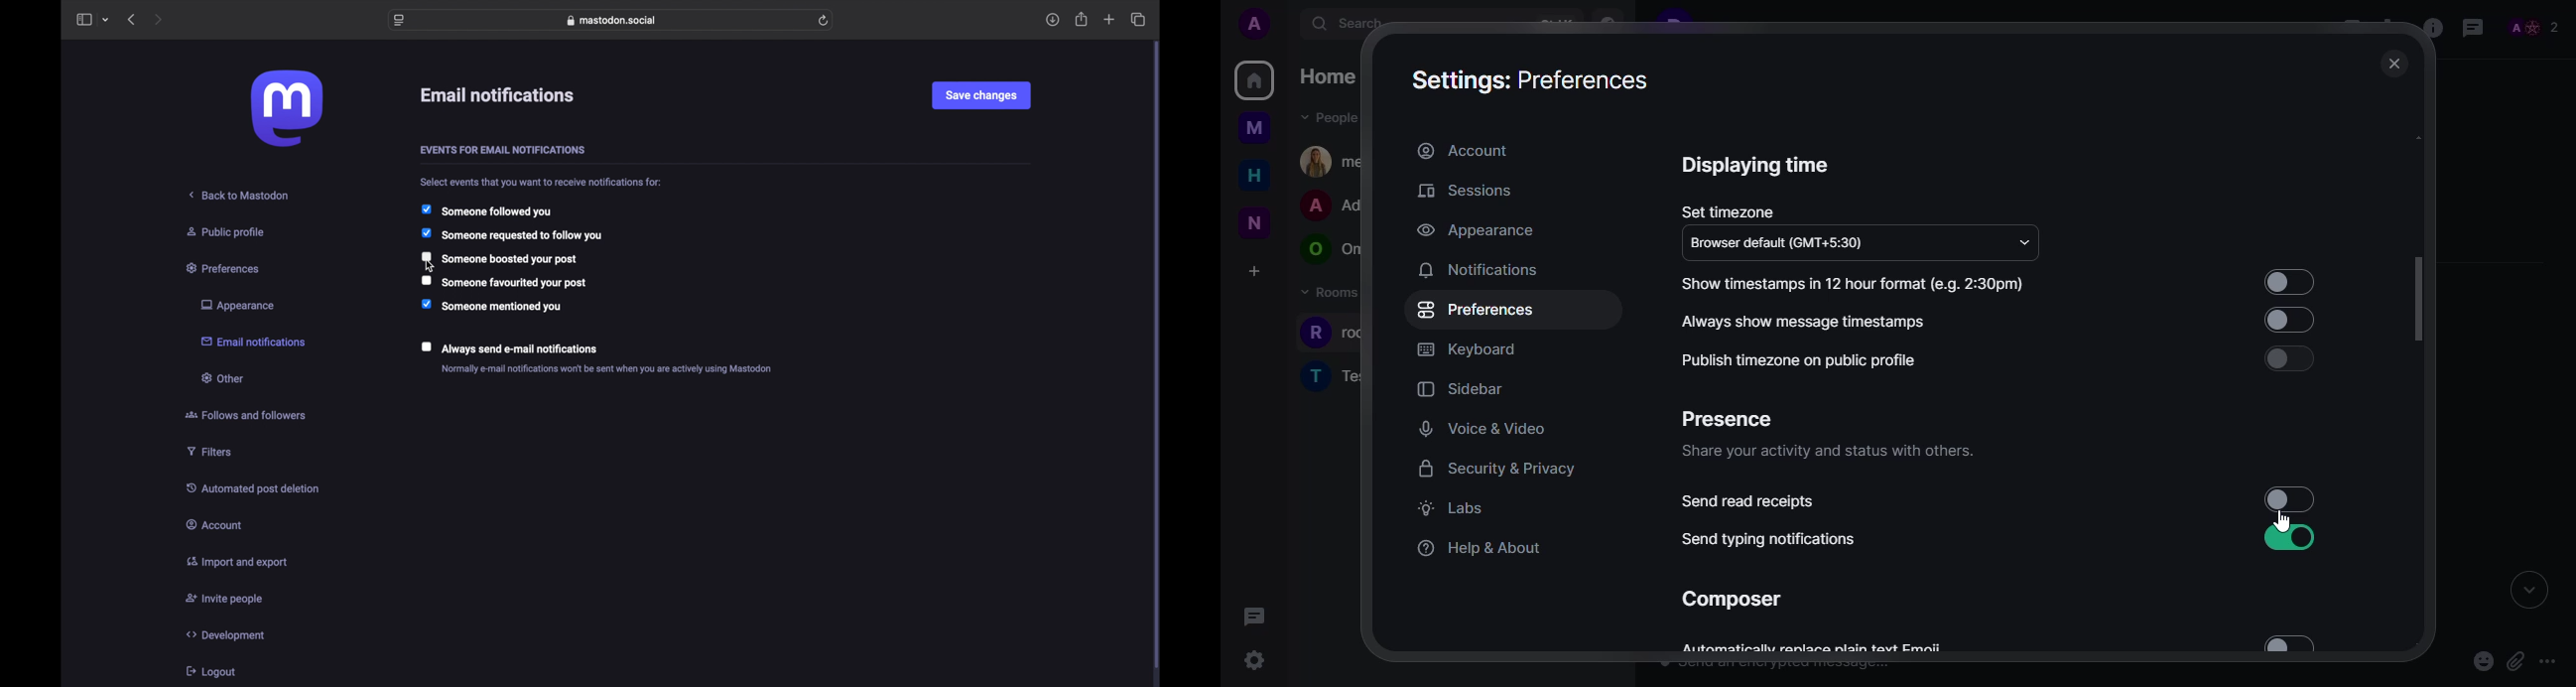 This screenshot has width=2576, height=700. Describe the element at coordinates (237, 562) in the screenshot. I see `import and export` at that location.